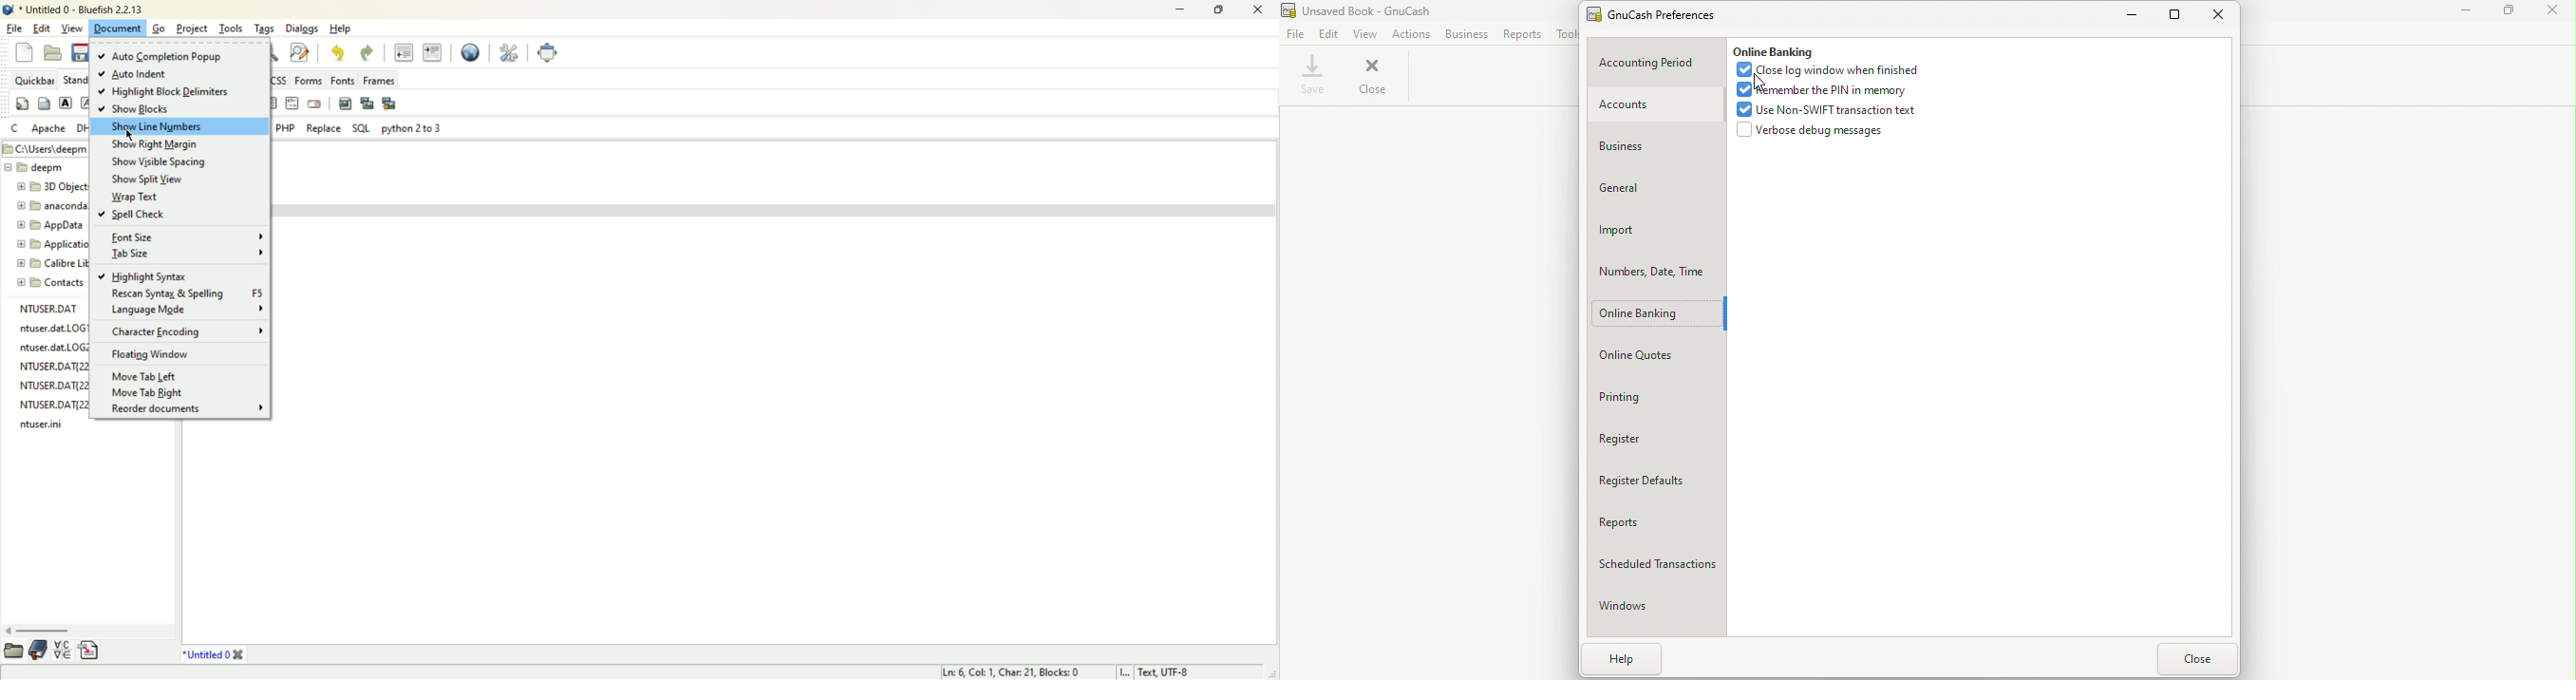 Image resolution: width=2576 pixels, height=700 pixels. What do you see at coordinates (51, 283) in the screenshot?
I see `contacts` at bounding box center [51, 283].